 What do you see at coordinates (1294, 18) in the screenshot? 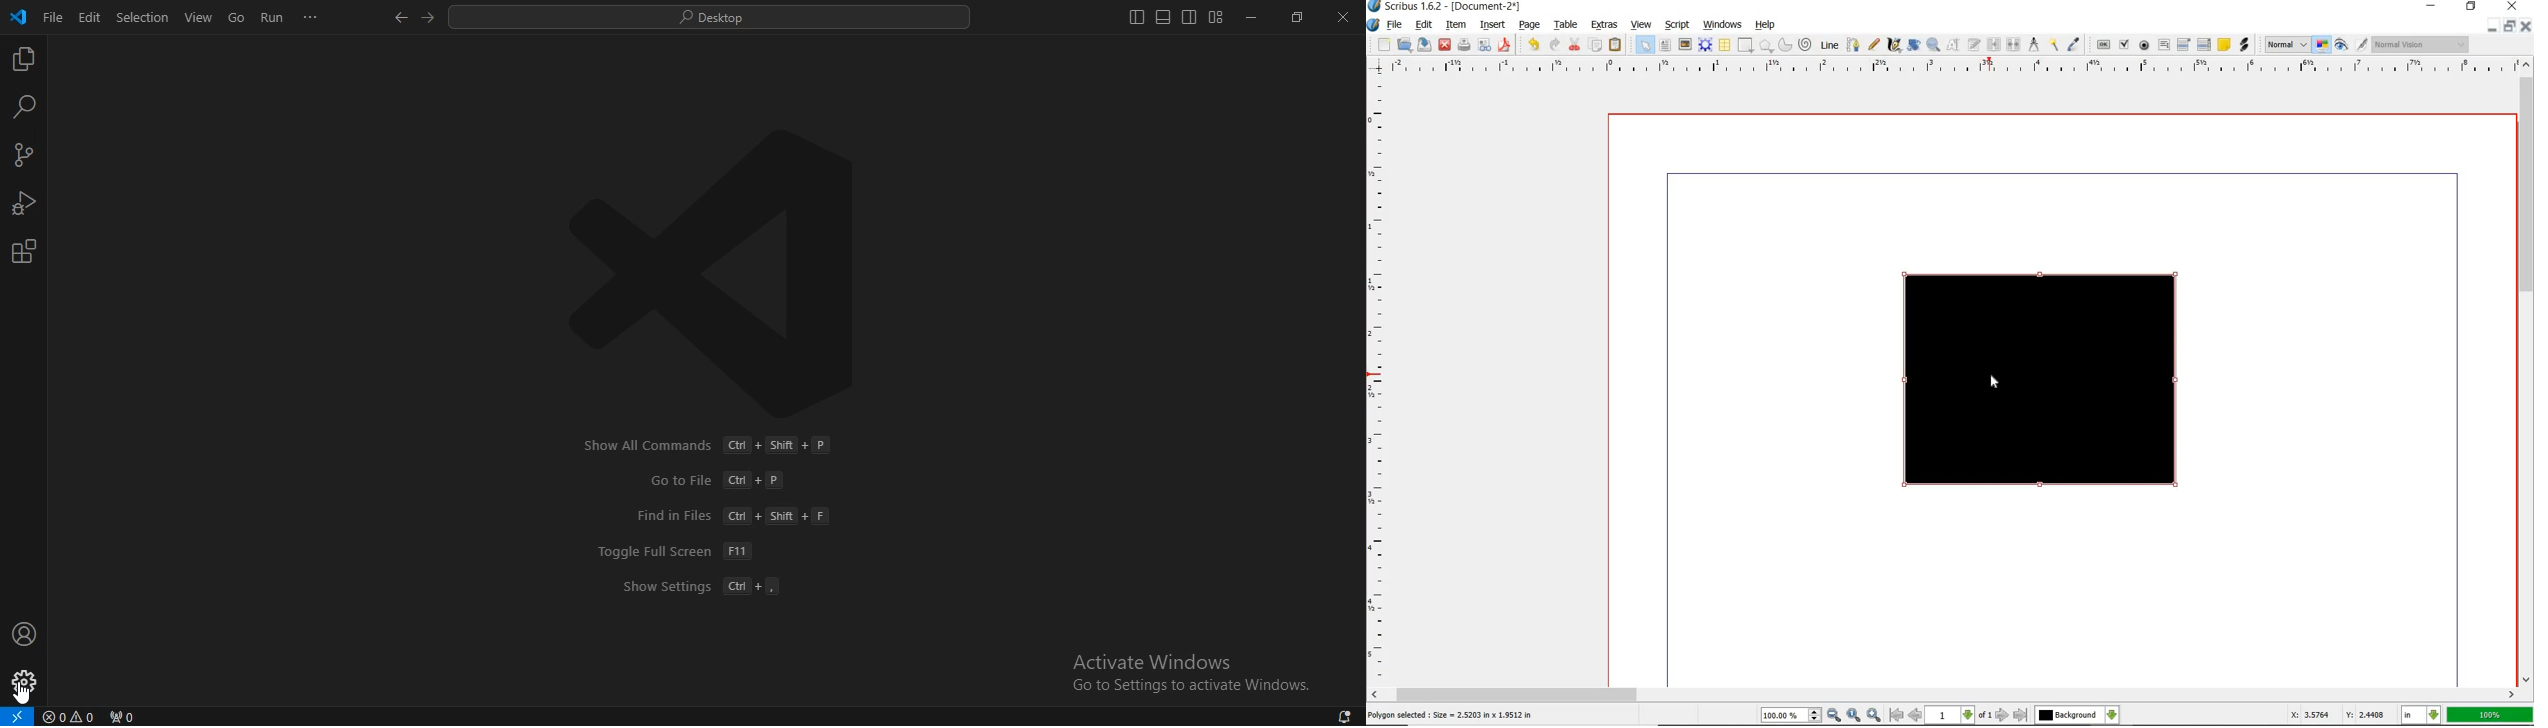
I see `restore windows` at bounding box center [1294, 18].